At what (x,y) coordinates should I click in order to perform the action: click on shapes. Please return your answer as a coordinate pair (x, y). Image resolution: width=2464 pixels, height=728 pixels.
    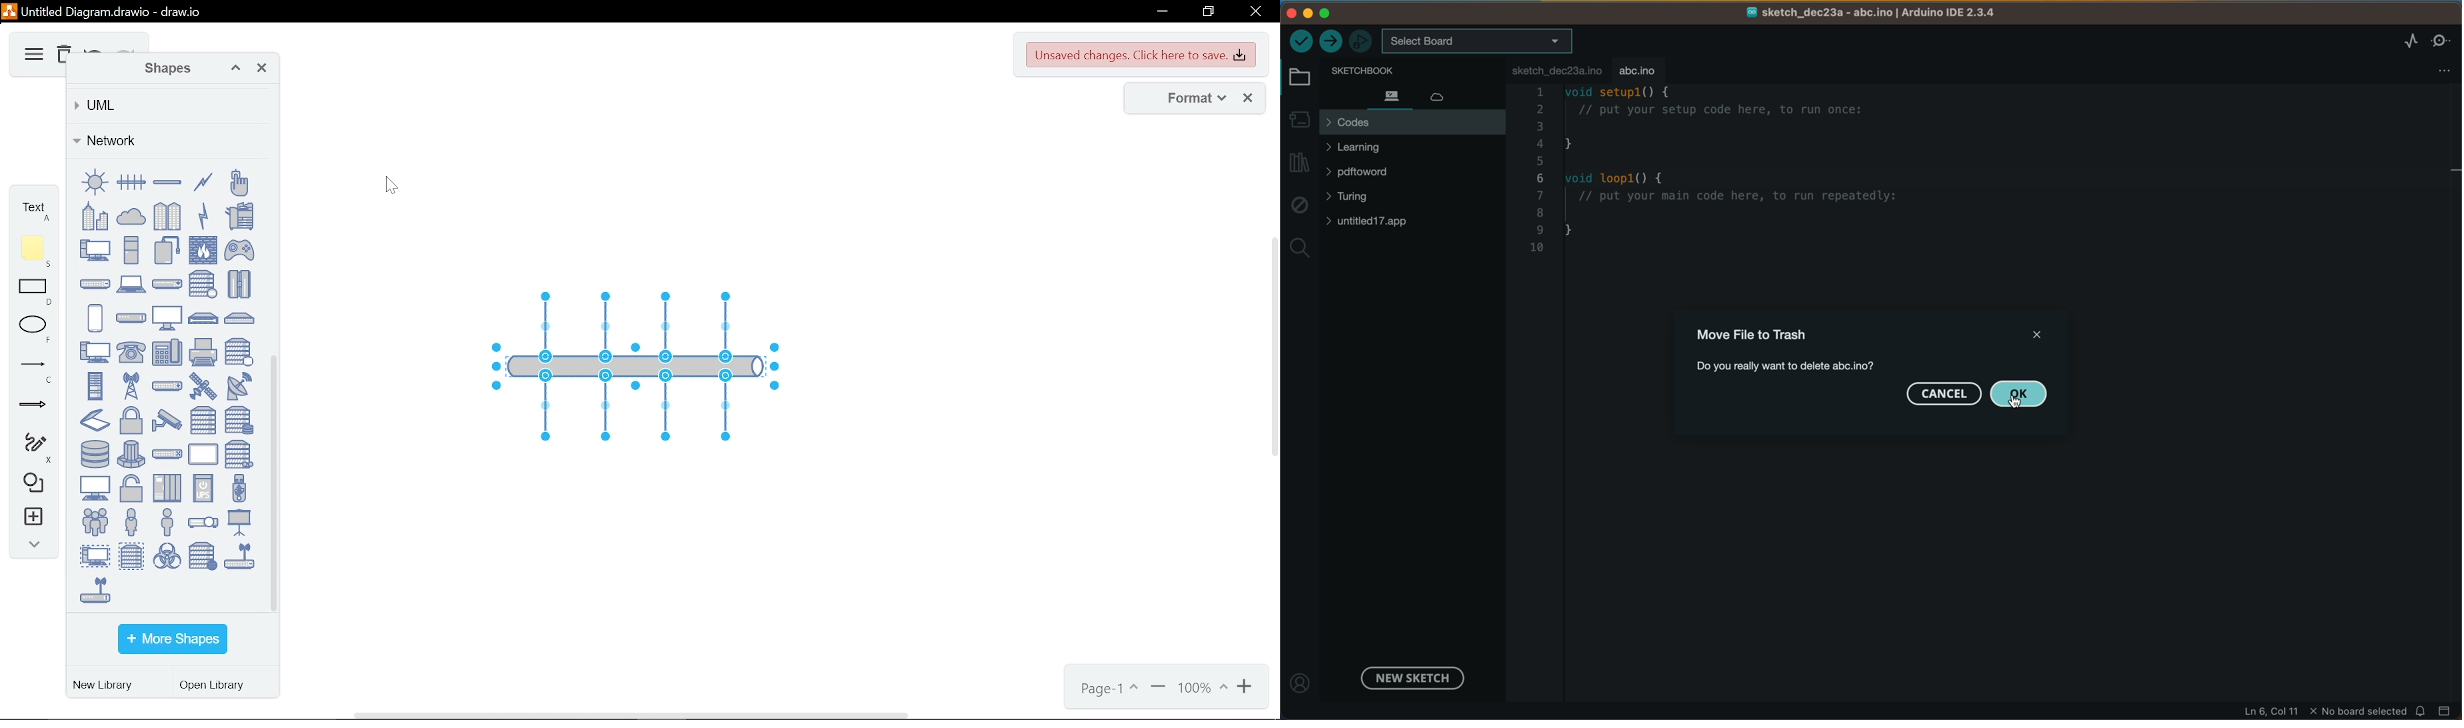
    Looking at the image, I should click on (162, 69).